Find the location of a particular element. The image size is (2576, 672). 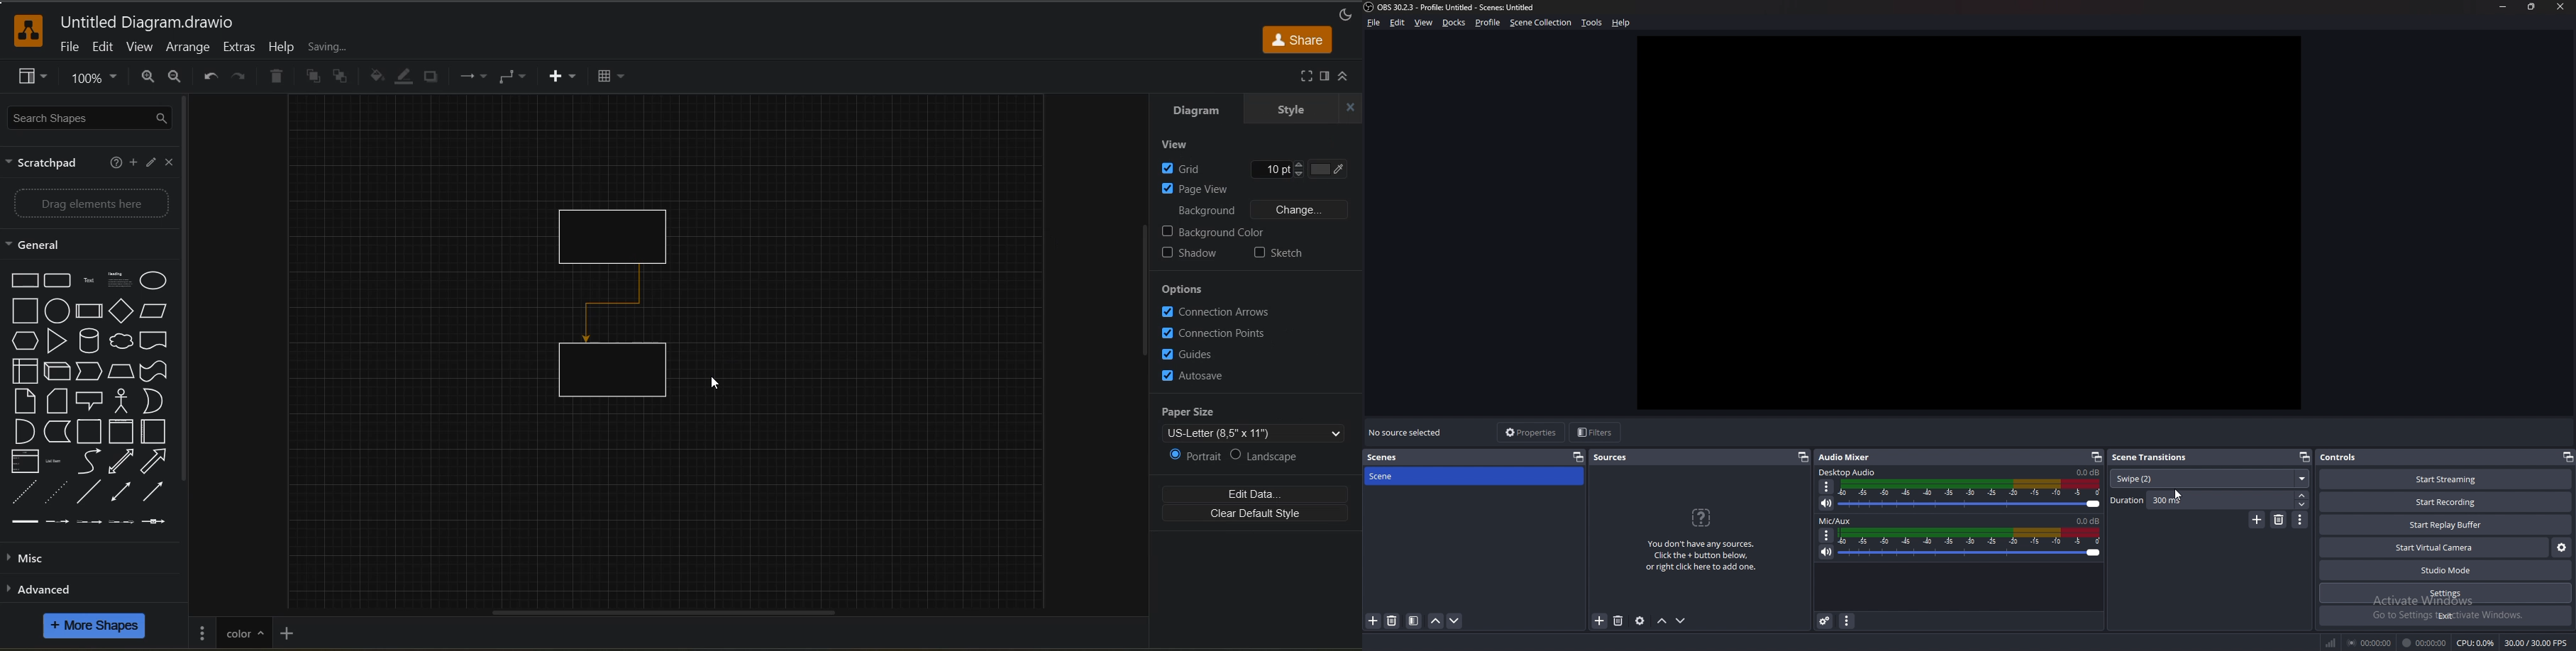

volume level is located at coordinates (2088, 521).